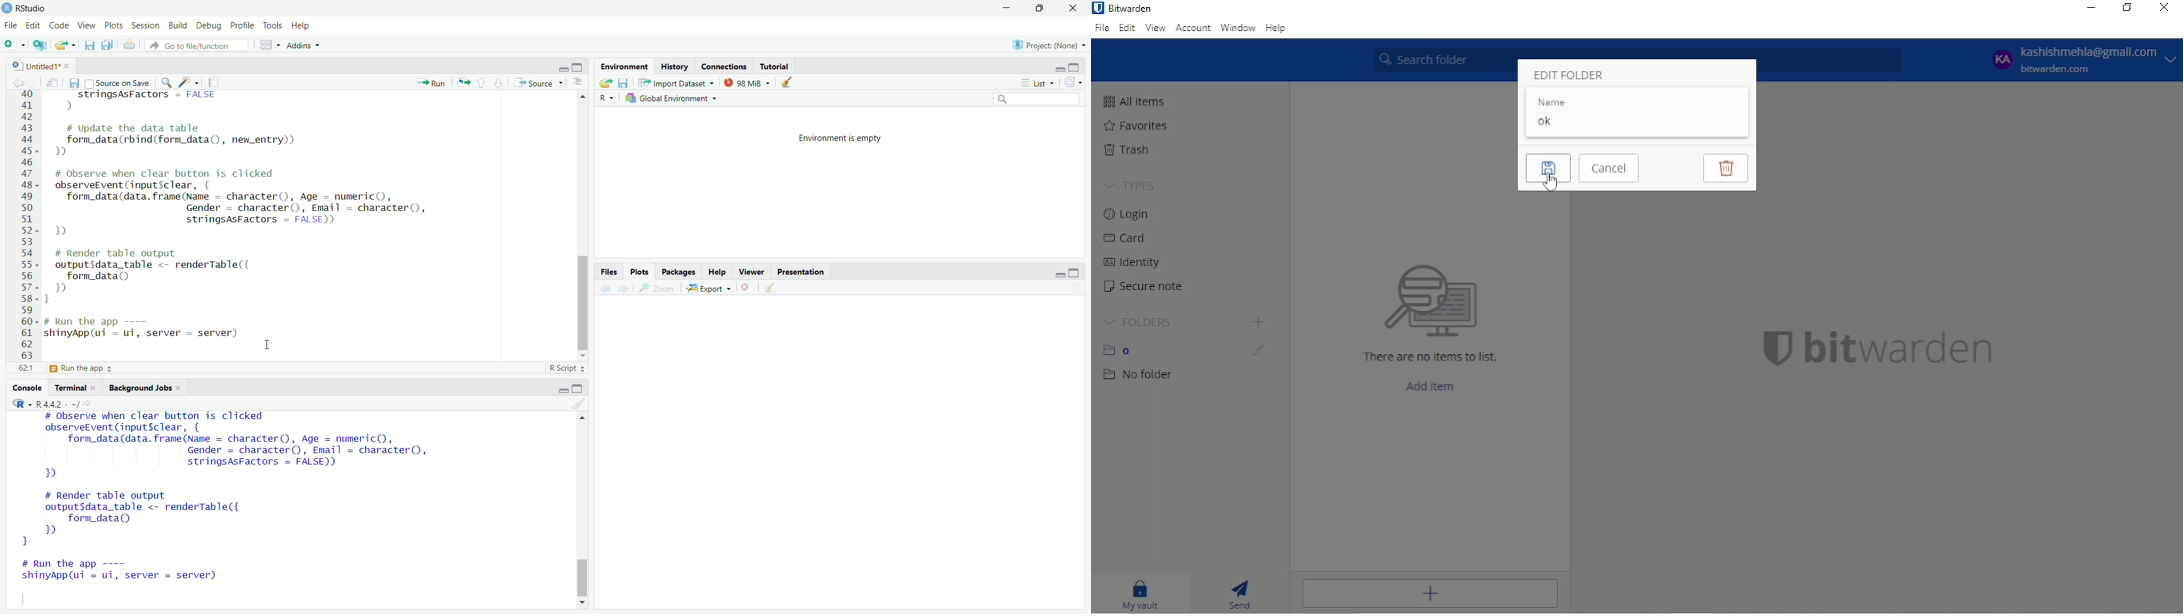 Image resolution: width=2184 pixels, height=616 pixels. Describe the element at coordinates (1128, 238) in the screenshot. I see `Card` at that location.